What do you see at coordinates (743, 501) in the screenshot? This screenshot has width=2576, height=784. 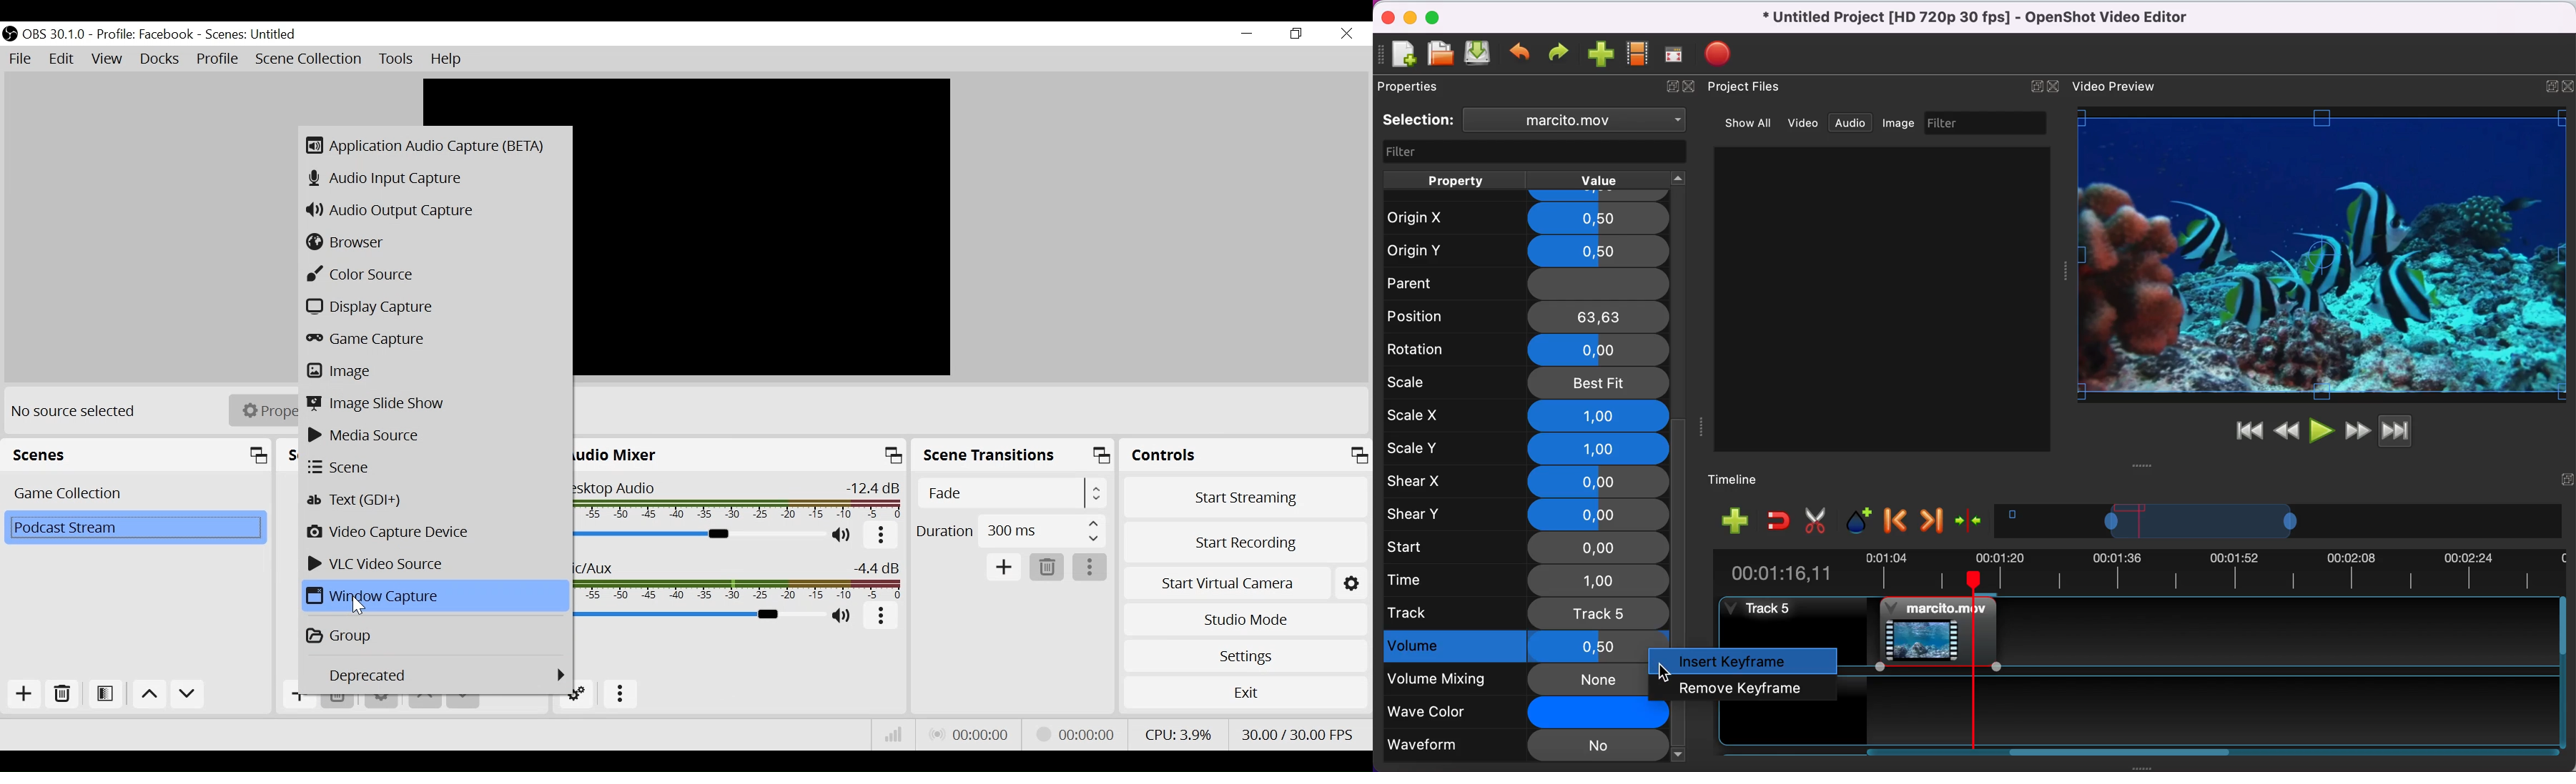 I see `Desktop Audio` at bounding box center [743, 501].